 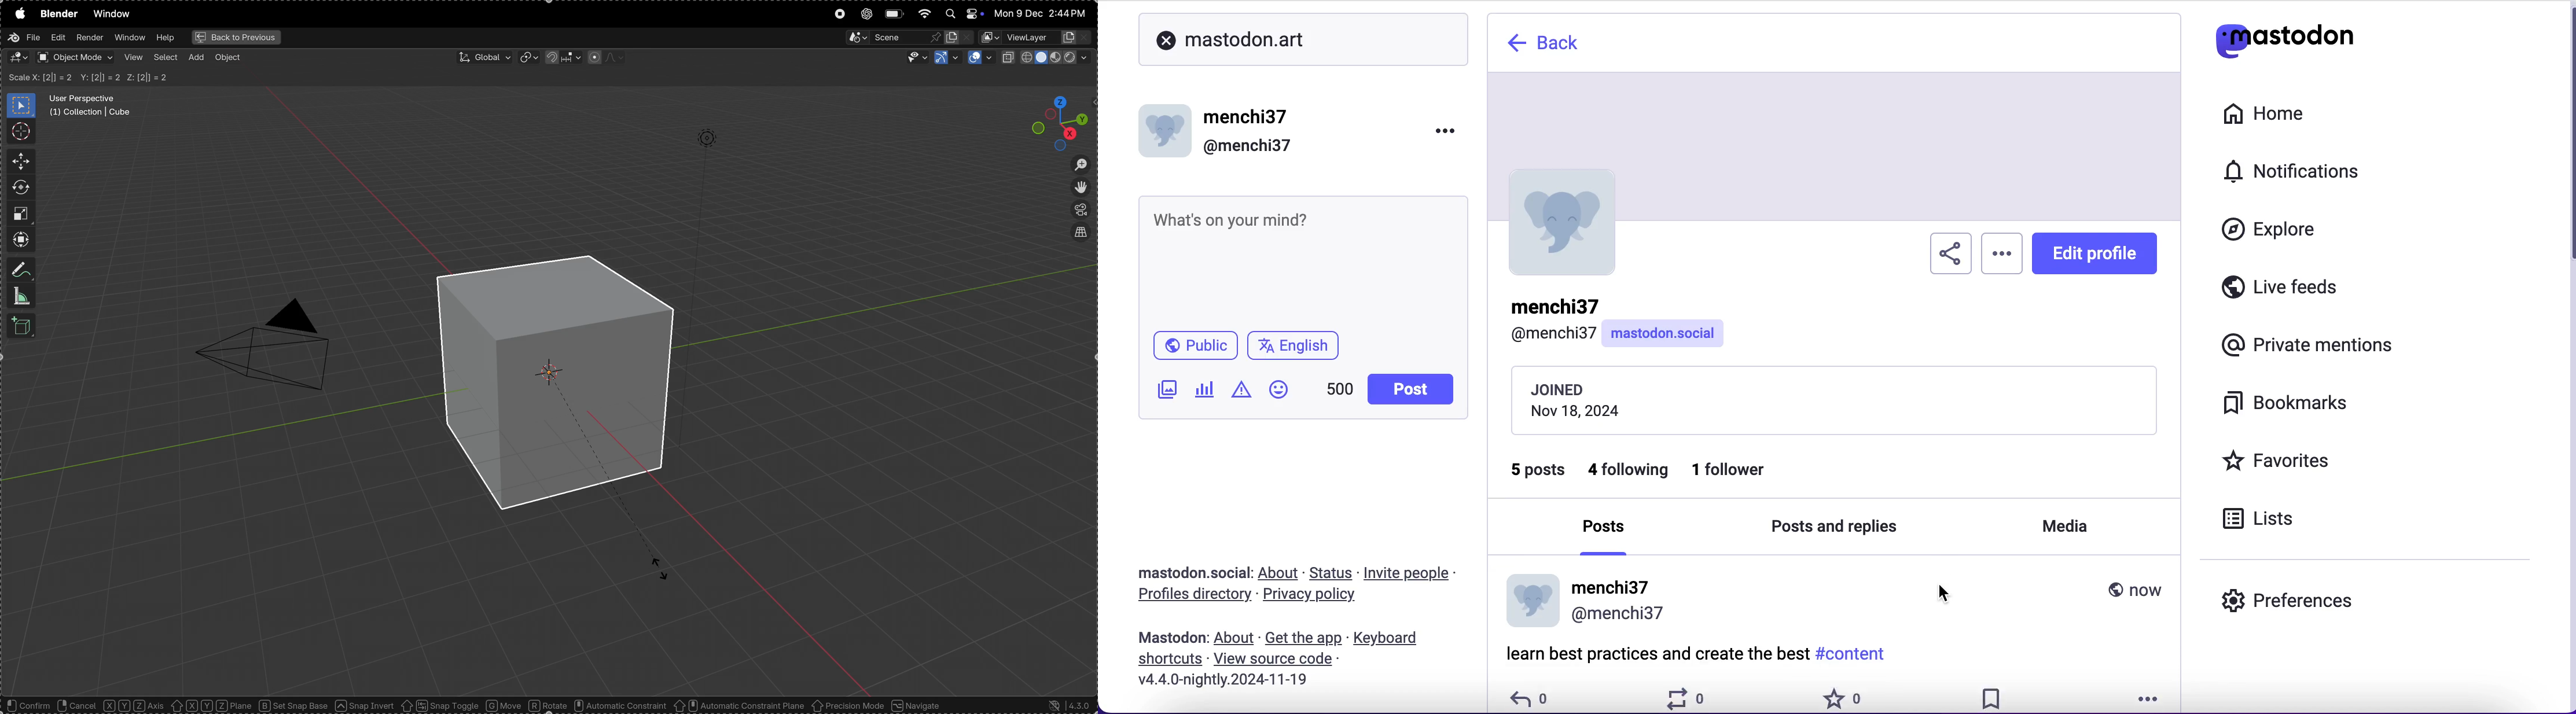 What do you see at coordinates (925, 13) in the screenshot?
I see `wifi` at bounding box center [925, 13].